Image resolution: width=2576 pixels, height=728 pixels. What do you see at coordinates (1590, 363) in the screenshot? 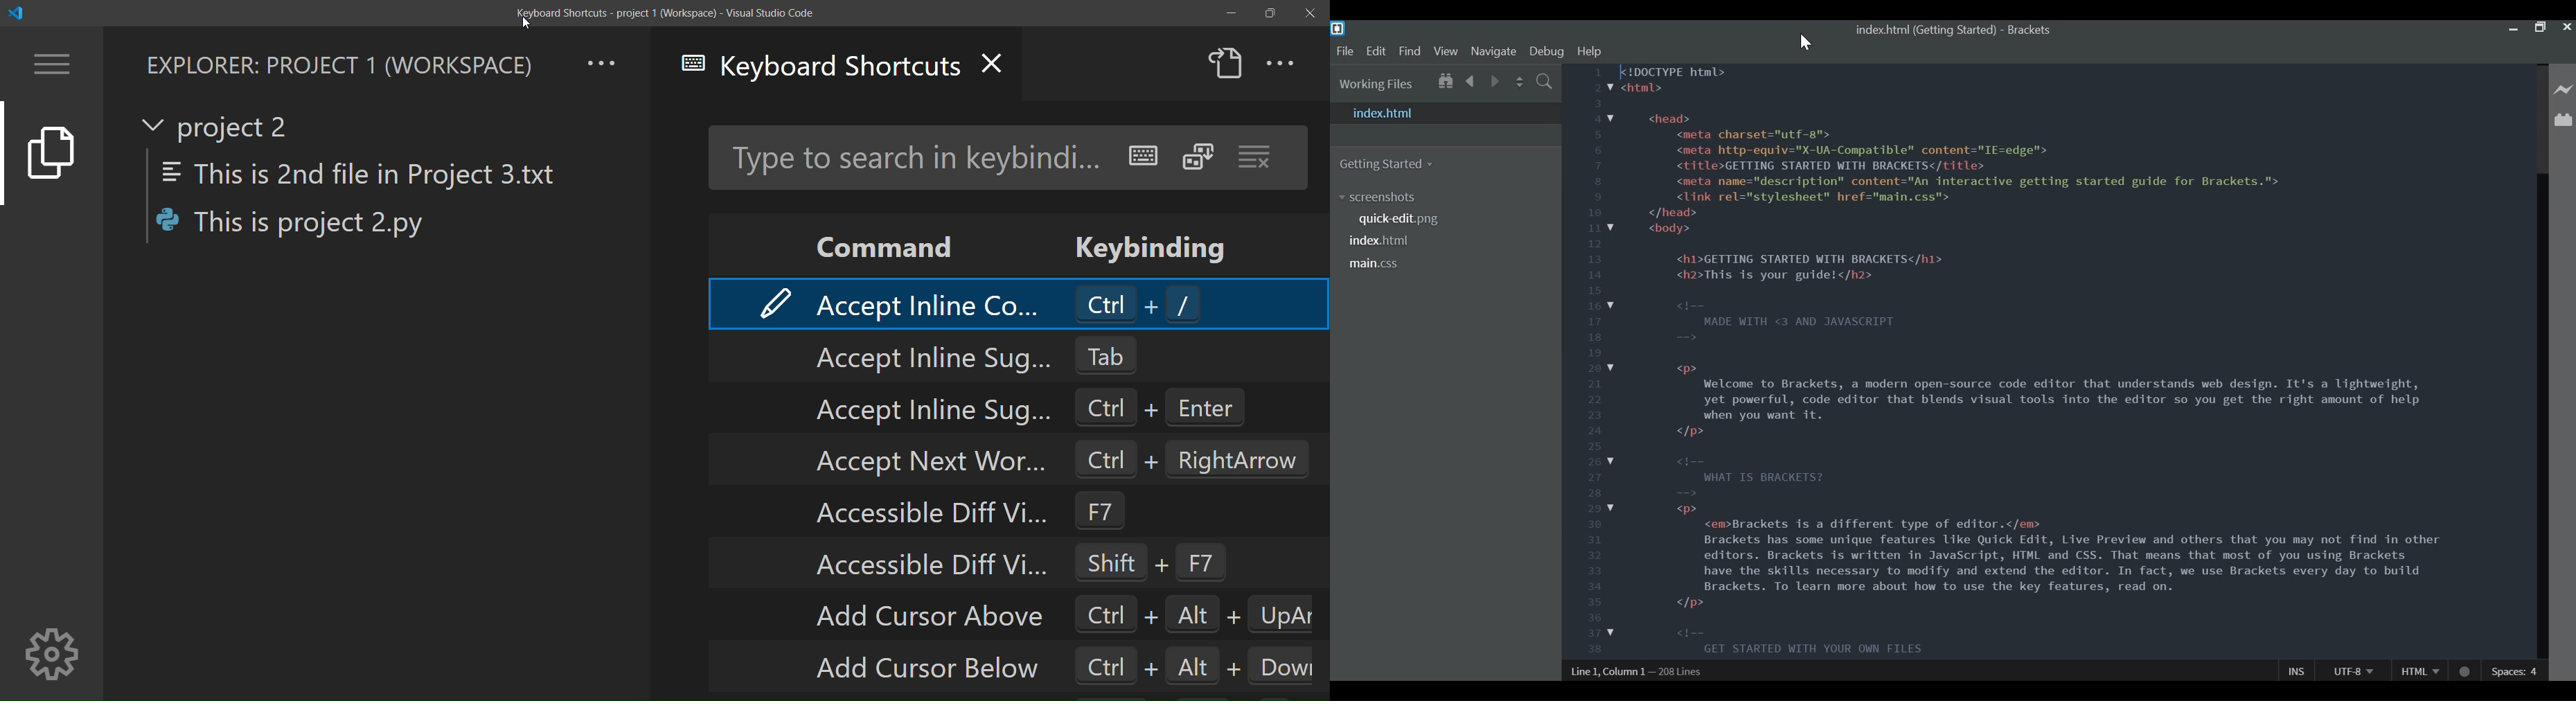
I see `lines numbers` at bounding box center [1590, 363].